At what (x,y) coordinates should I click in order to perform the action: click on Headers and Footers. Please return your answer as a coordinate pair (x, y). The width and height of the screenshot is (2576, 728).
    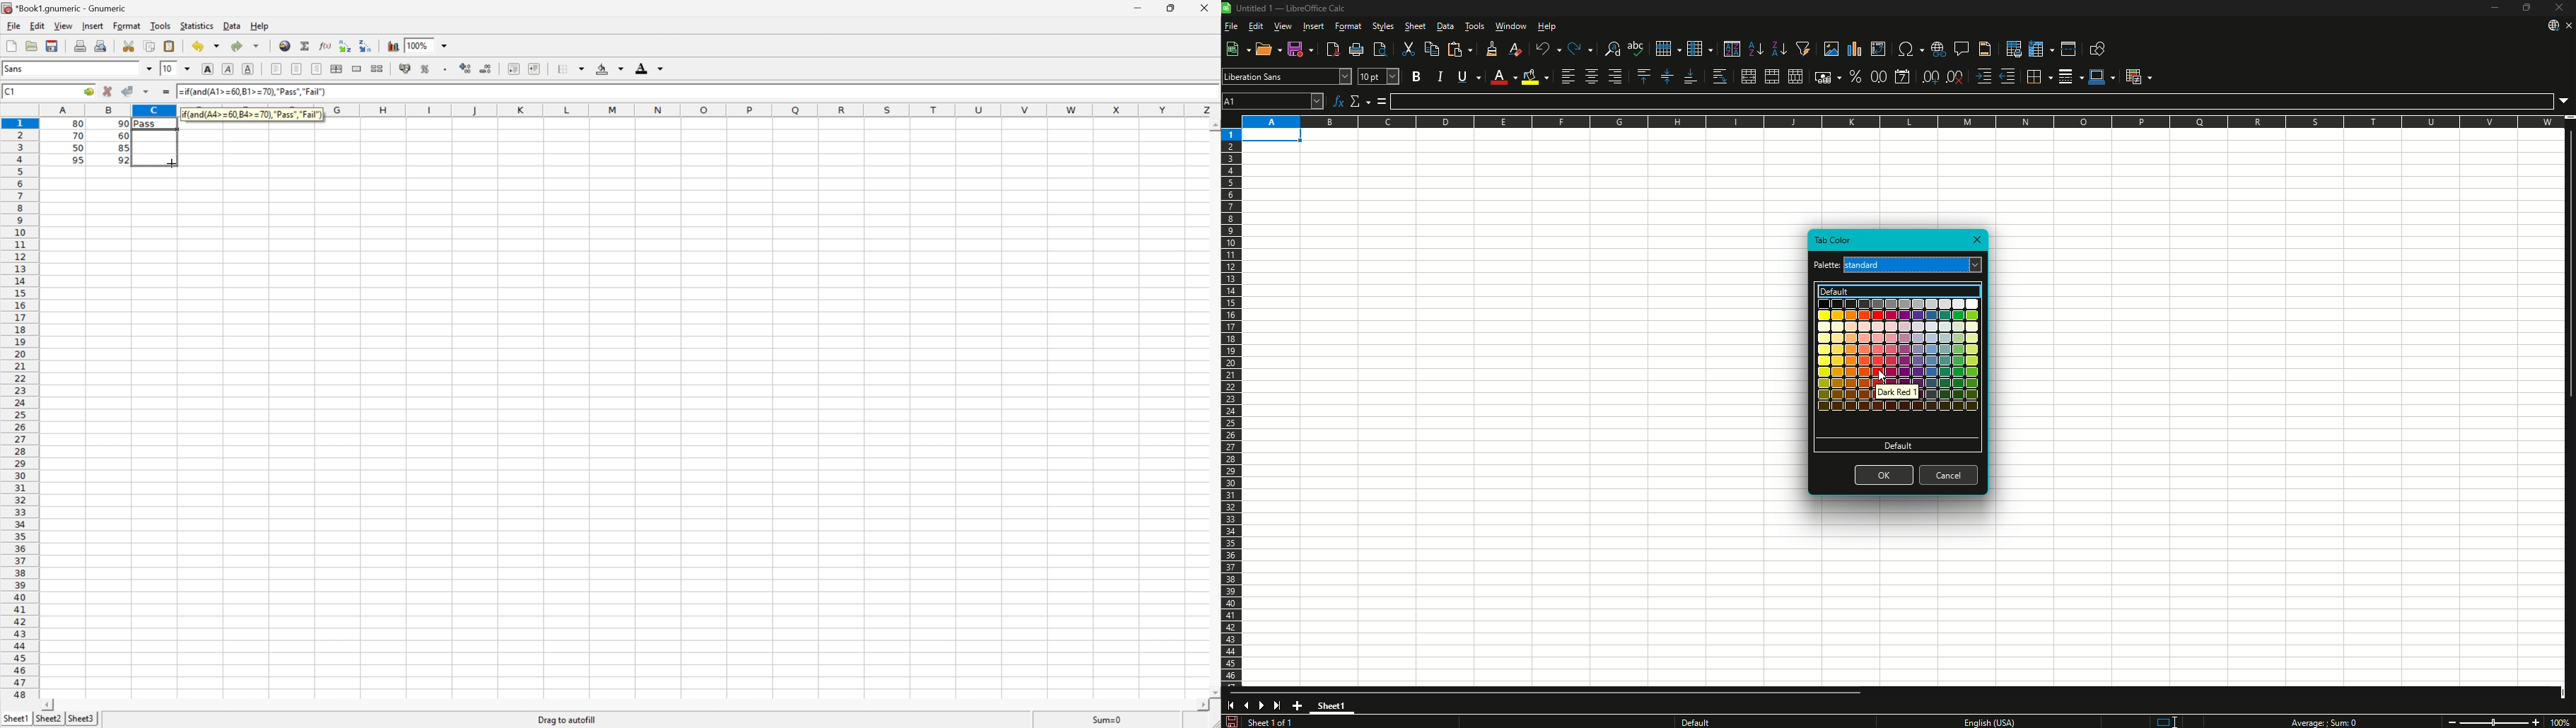
    Looking at the image, I should click on (1986, 49).